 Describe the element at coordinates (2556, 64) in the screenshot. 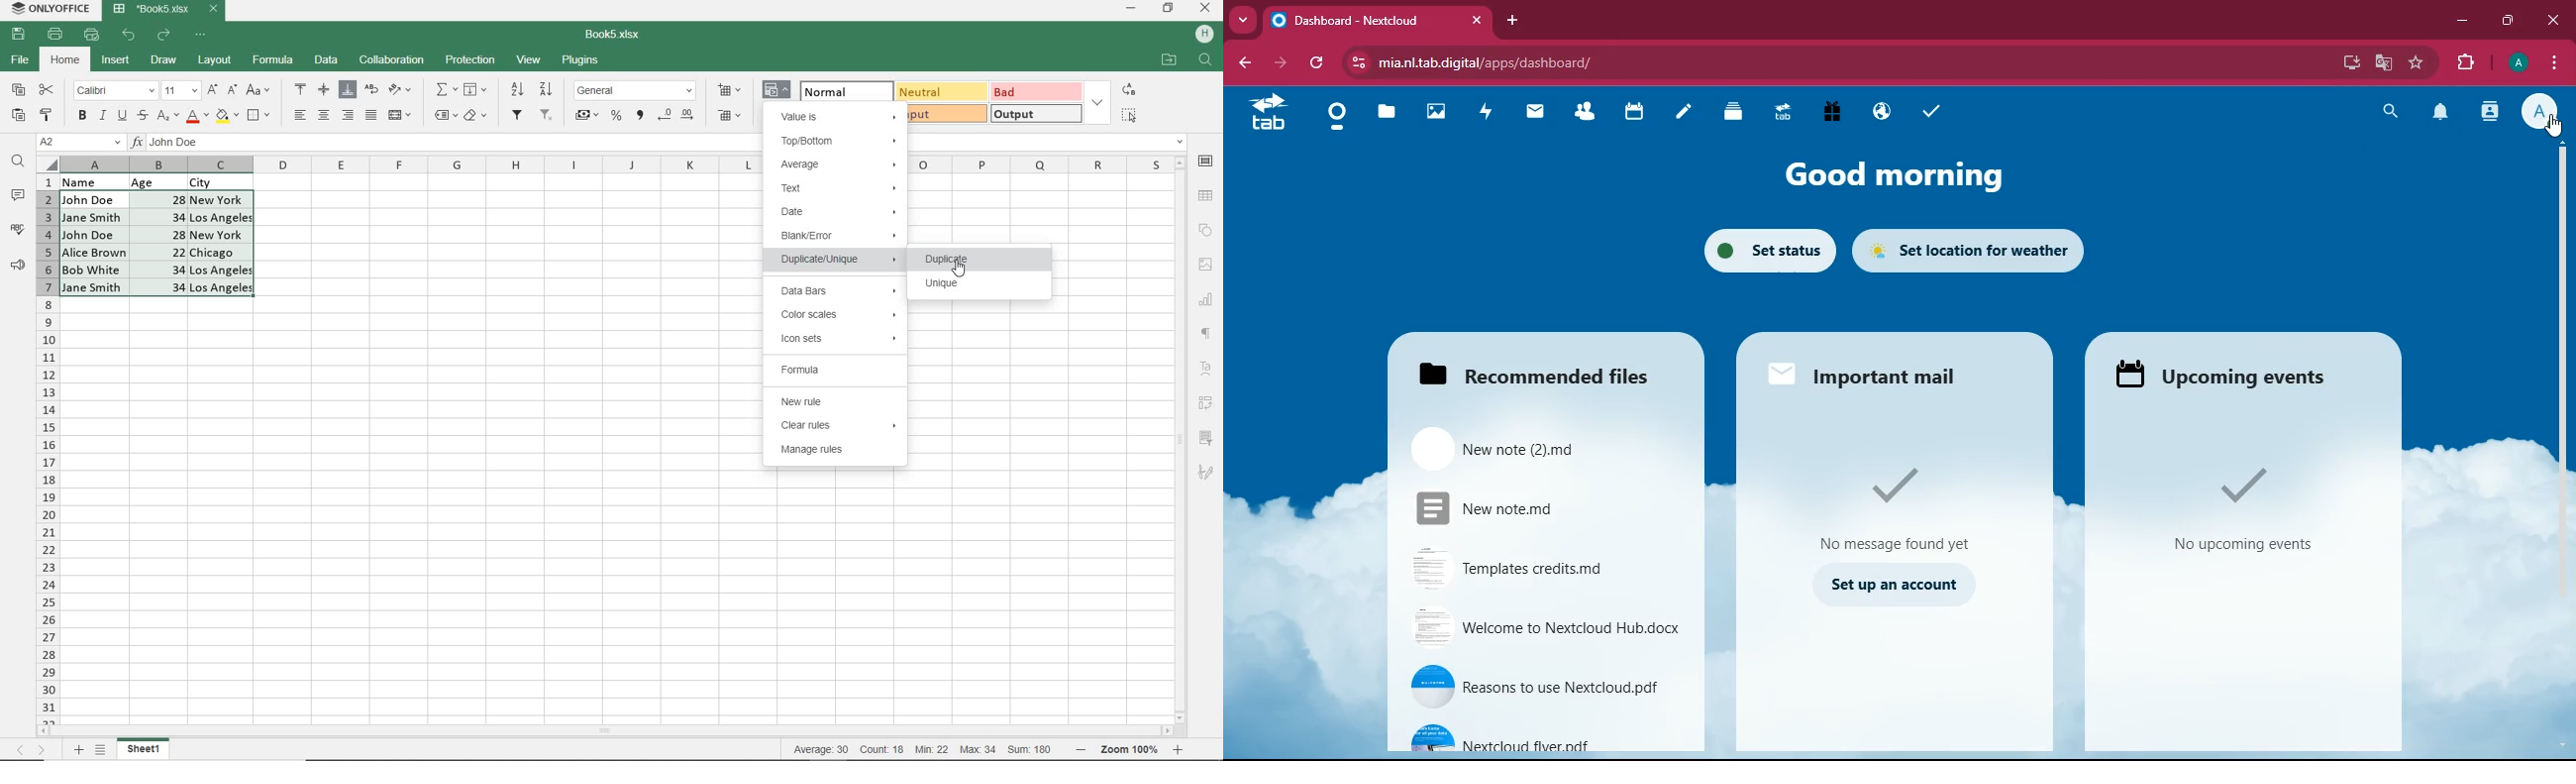

I see `options` at that location.